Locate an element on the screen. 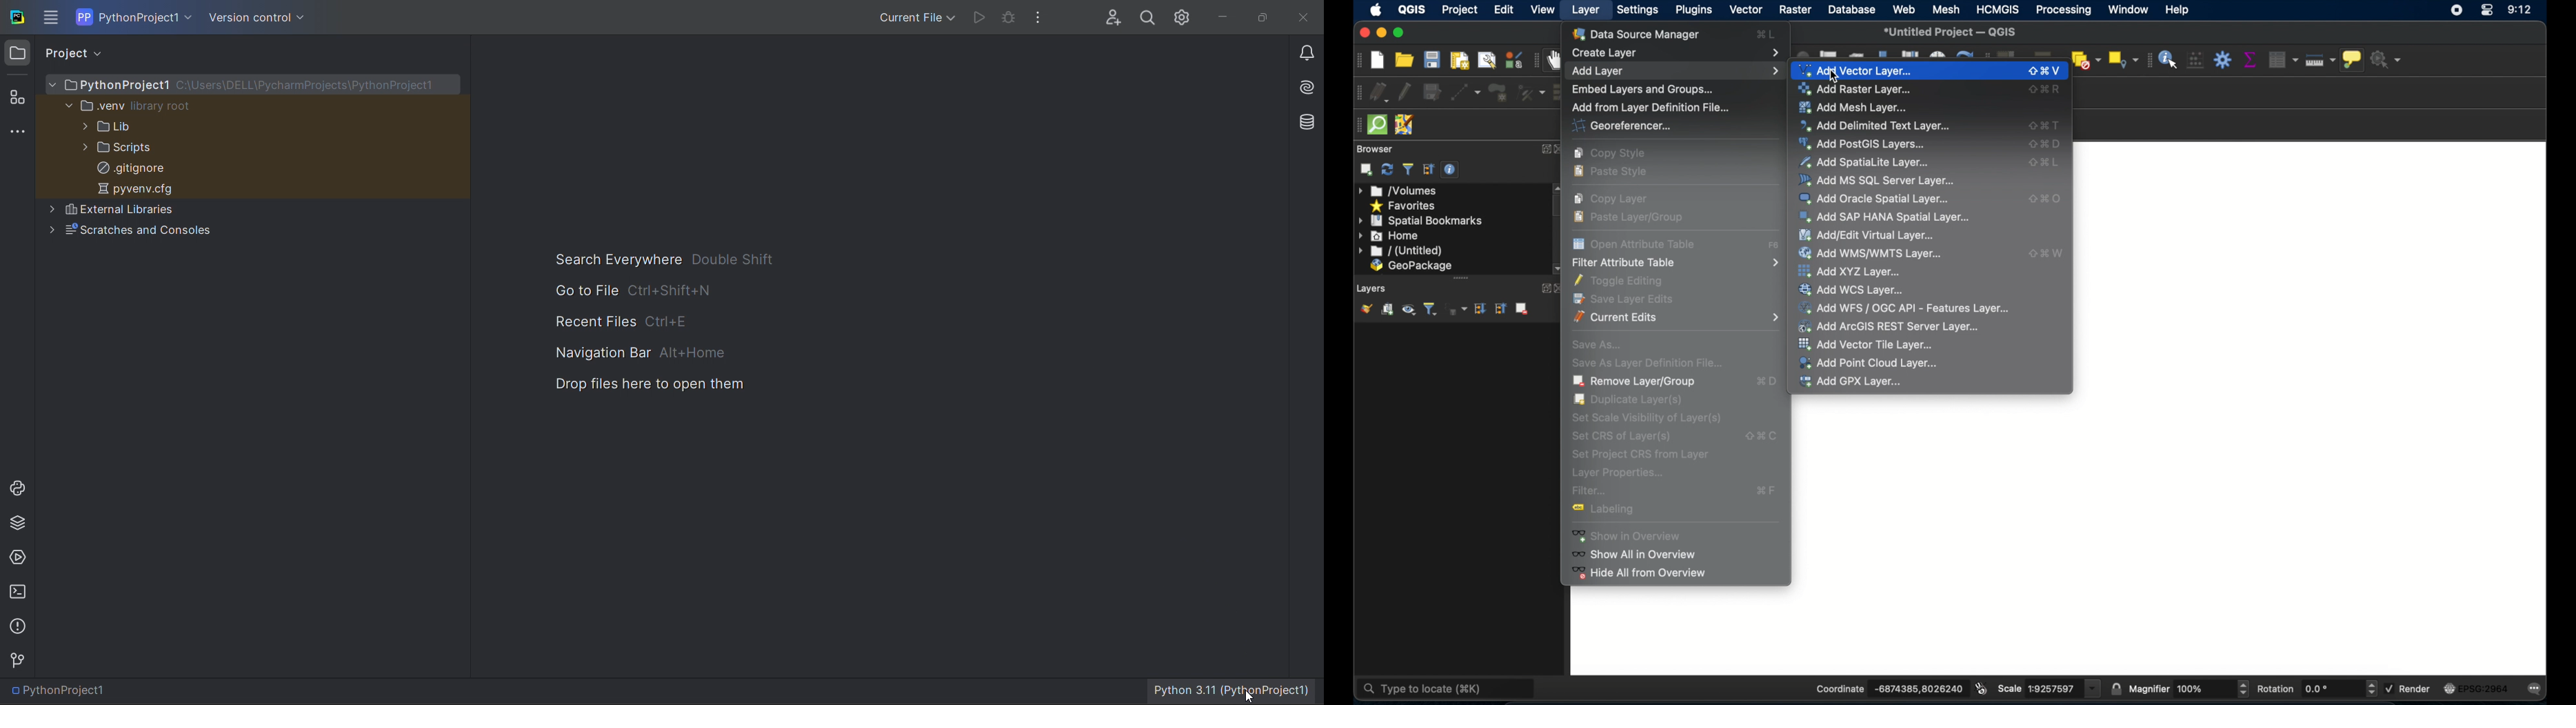 Image resolution: width=2576 pixels, height=728 pixels. Add Delimited Text Layer... is located at coordinates (1928, 125).